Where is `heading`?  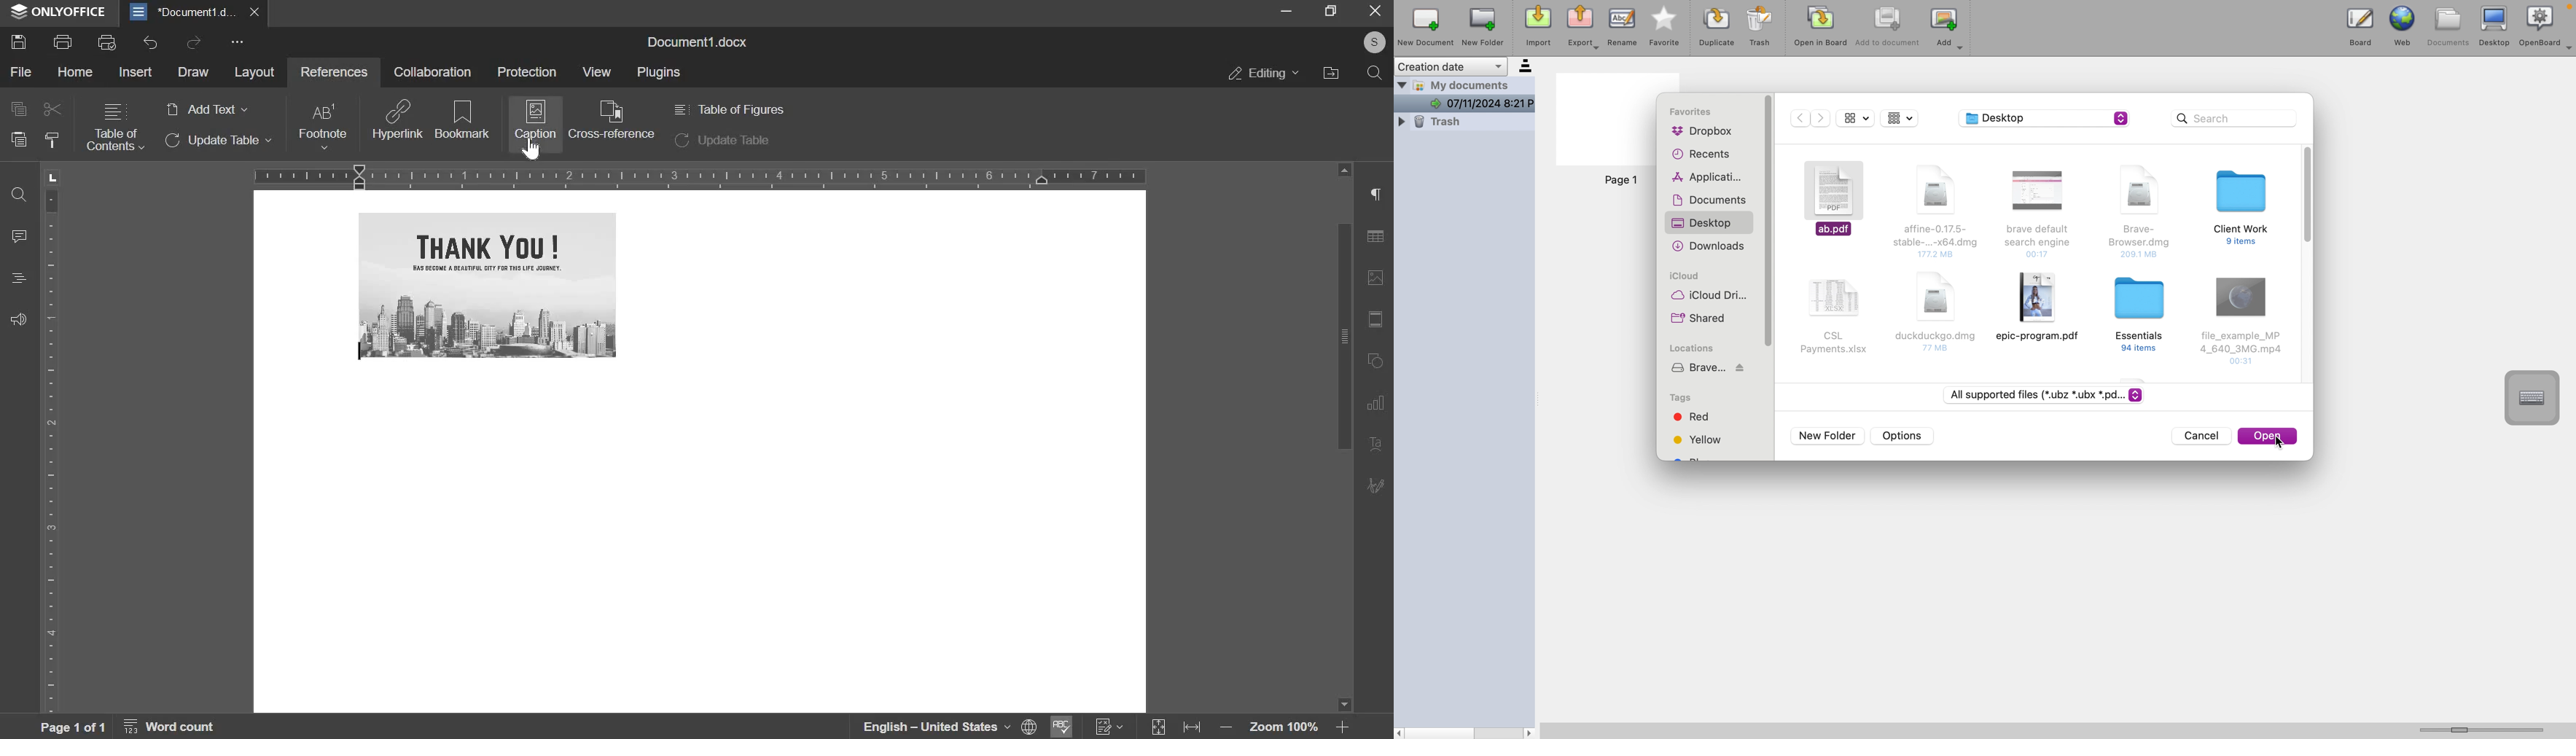
heading is located at coordinates (19, 278).